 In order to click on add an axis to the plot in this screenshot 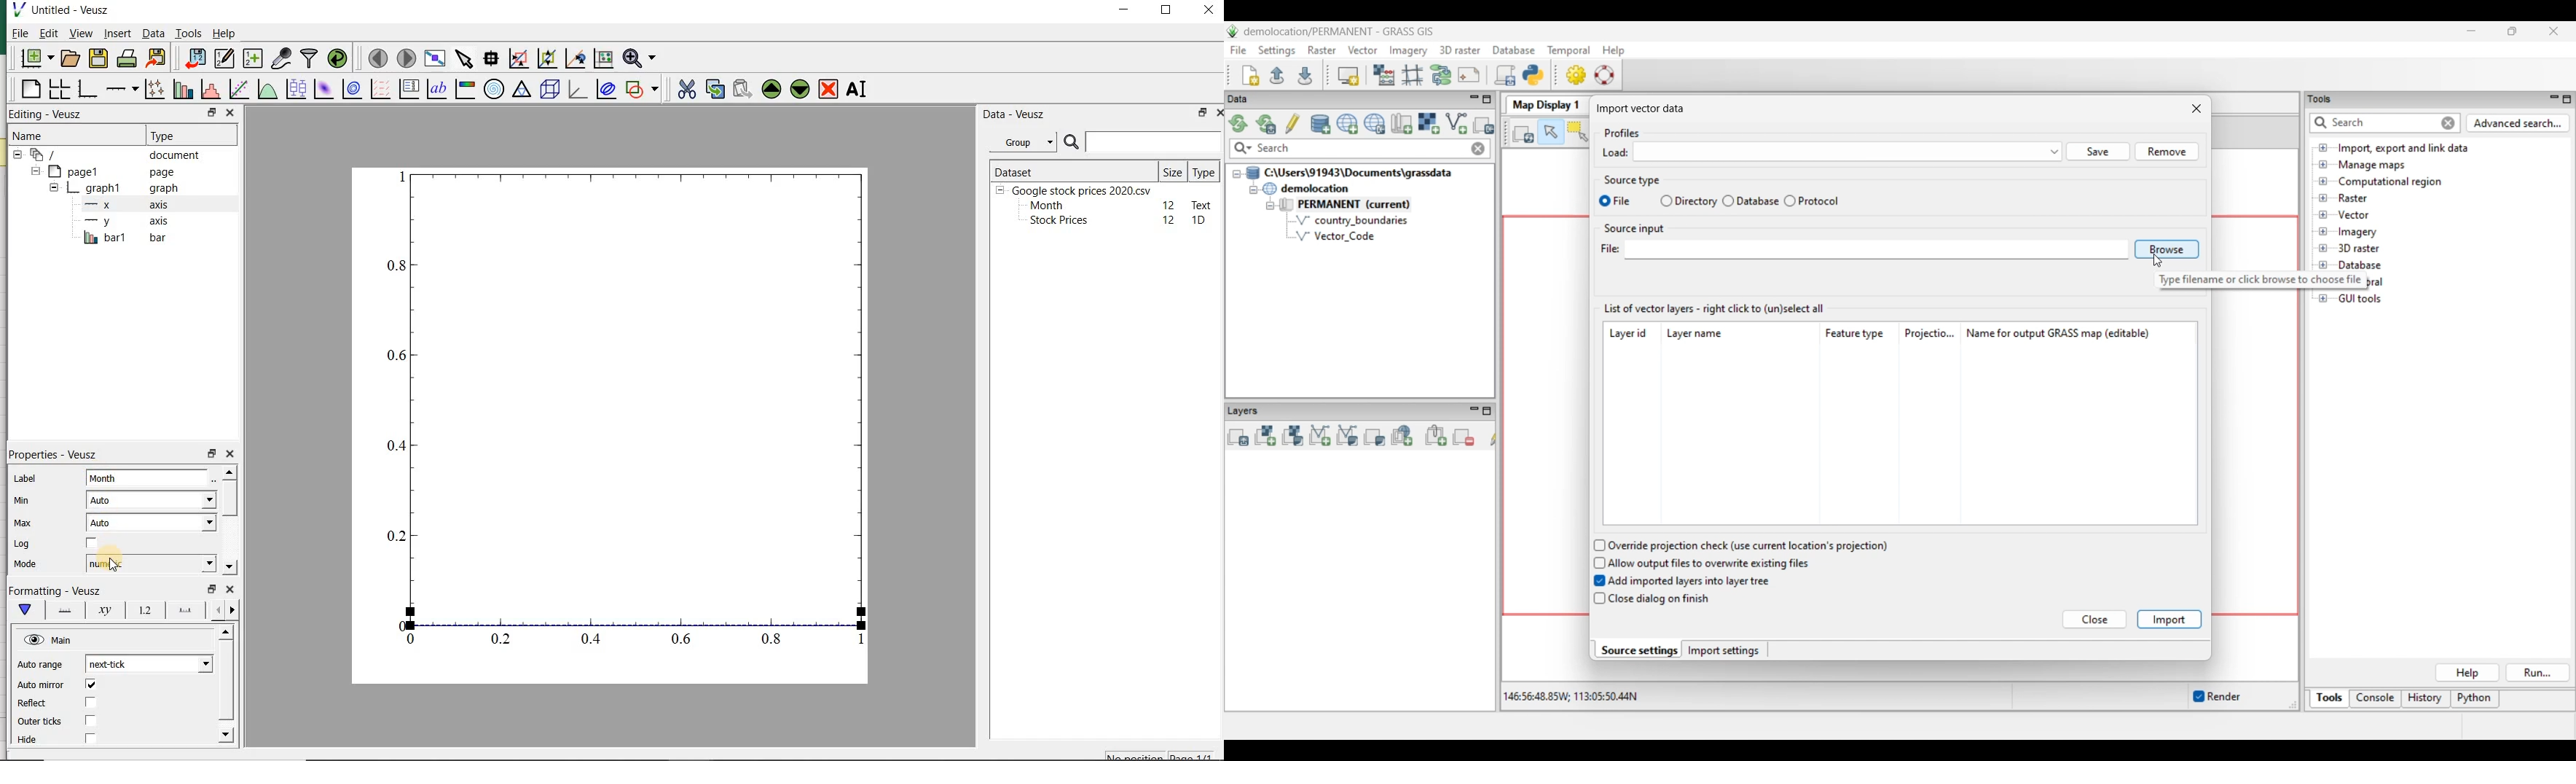, I will do `click(121, 90)`.